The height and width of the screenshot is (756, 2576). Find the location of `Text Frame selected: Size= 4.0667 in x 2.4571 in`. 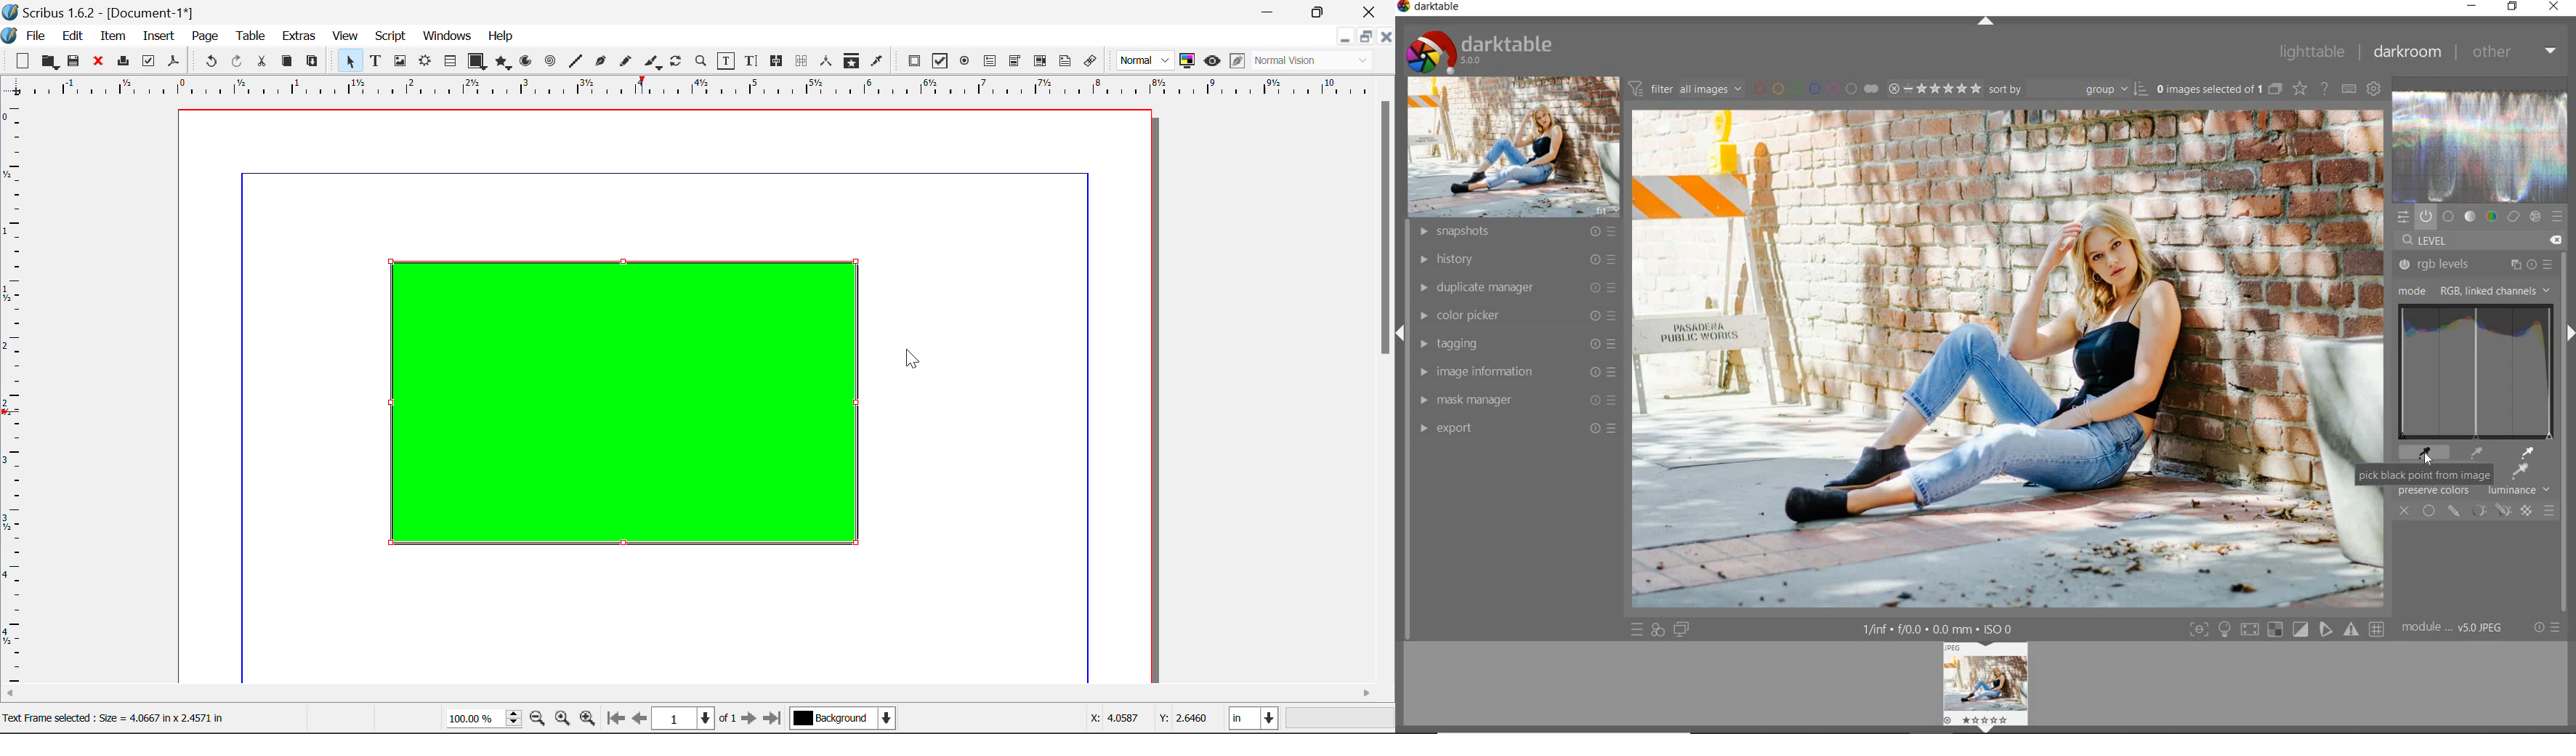

Text Frame selected: Size= 4.0667 in x 2.4571 in is located at coordinates (113, 717).